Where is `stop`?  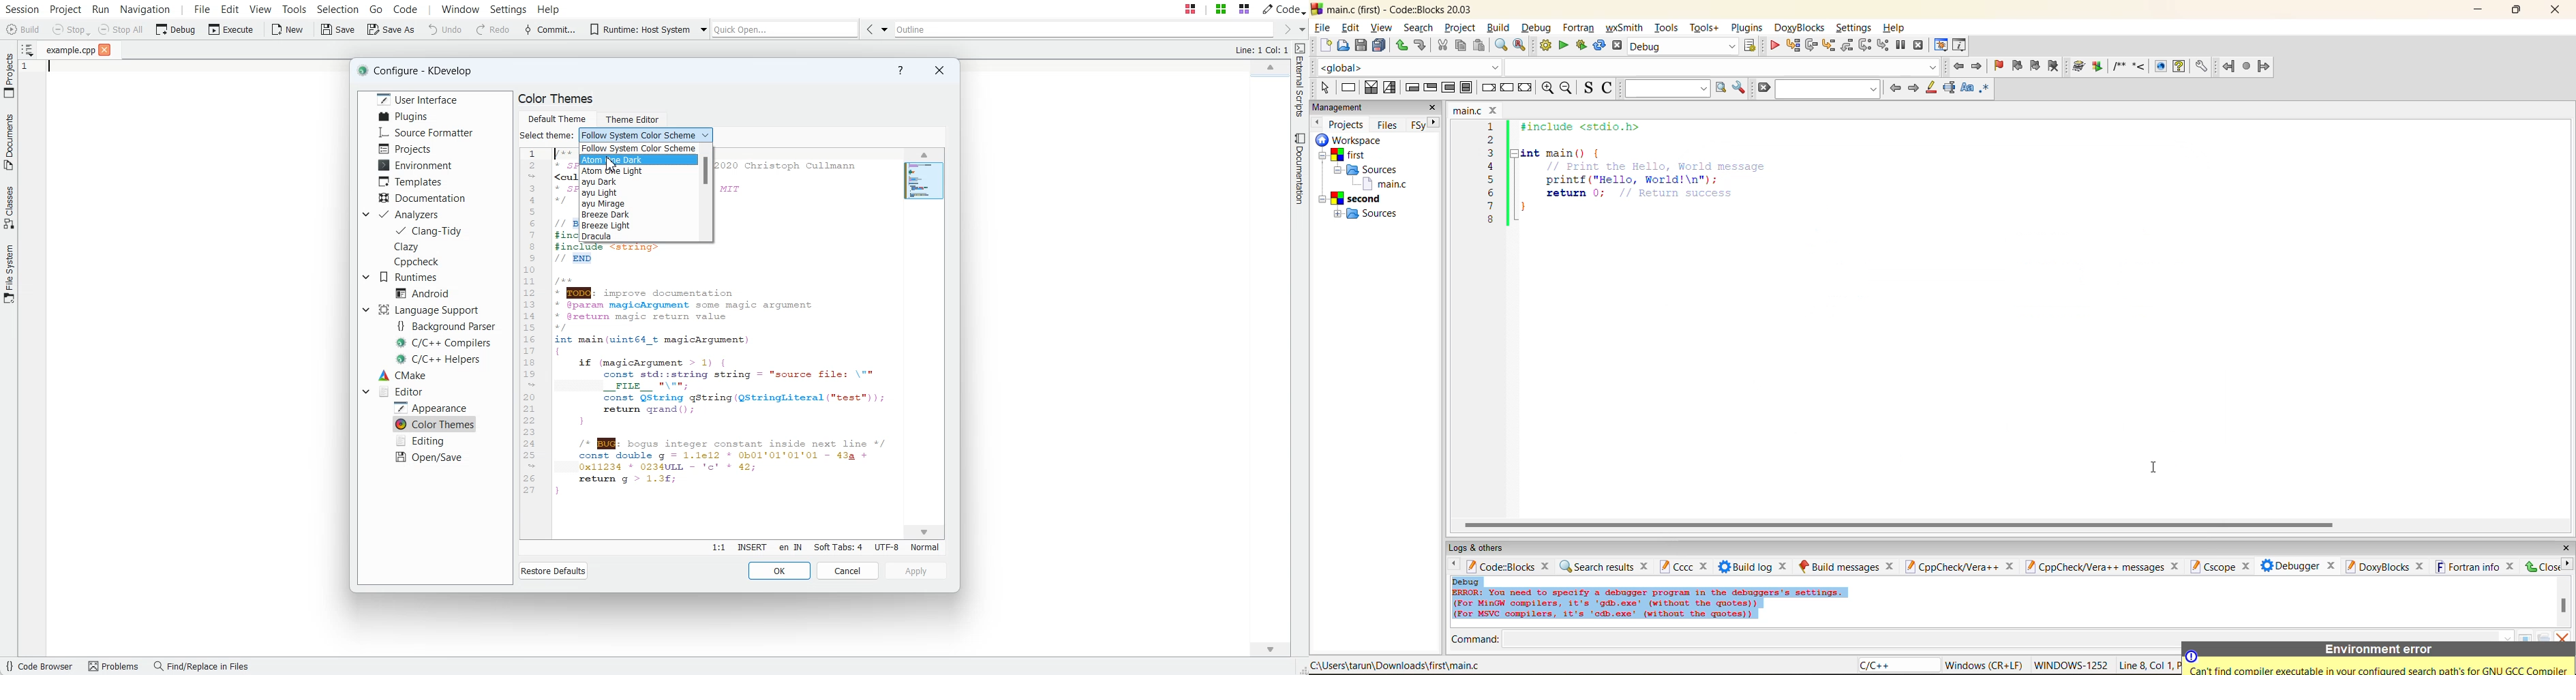 stop is located at coordinates (2248, 67).